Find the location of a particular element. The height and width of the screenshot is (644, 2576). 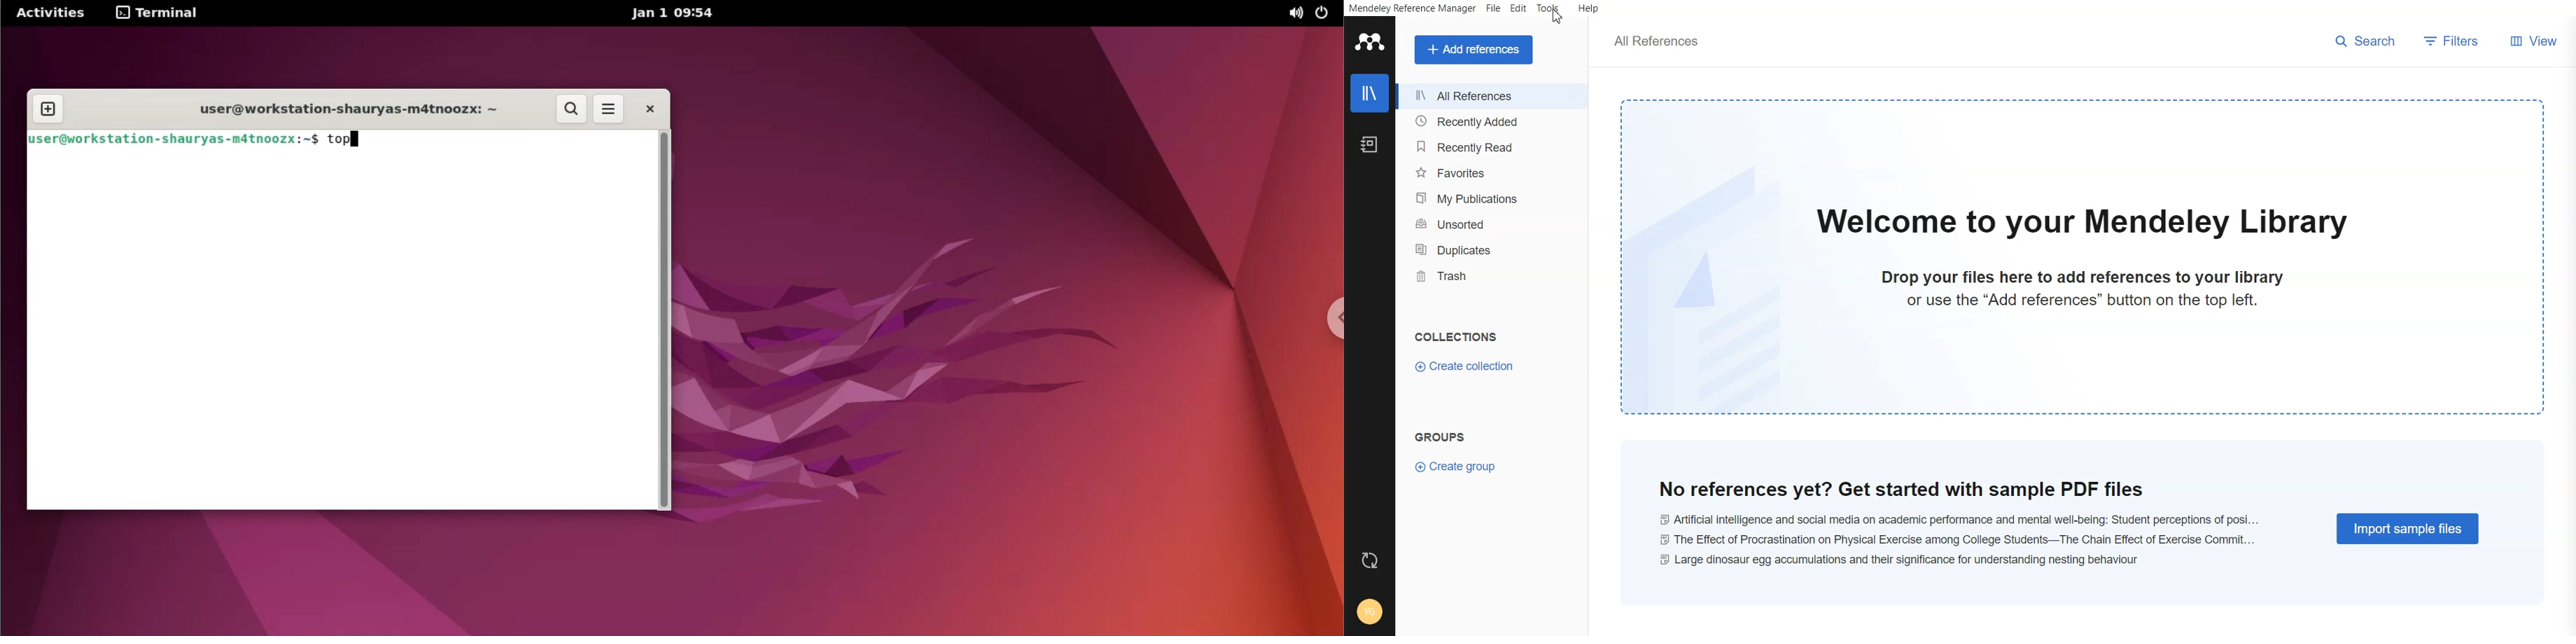

more options is located at coordinates (608, 109).